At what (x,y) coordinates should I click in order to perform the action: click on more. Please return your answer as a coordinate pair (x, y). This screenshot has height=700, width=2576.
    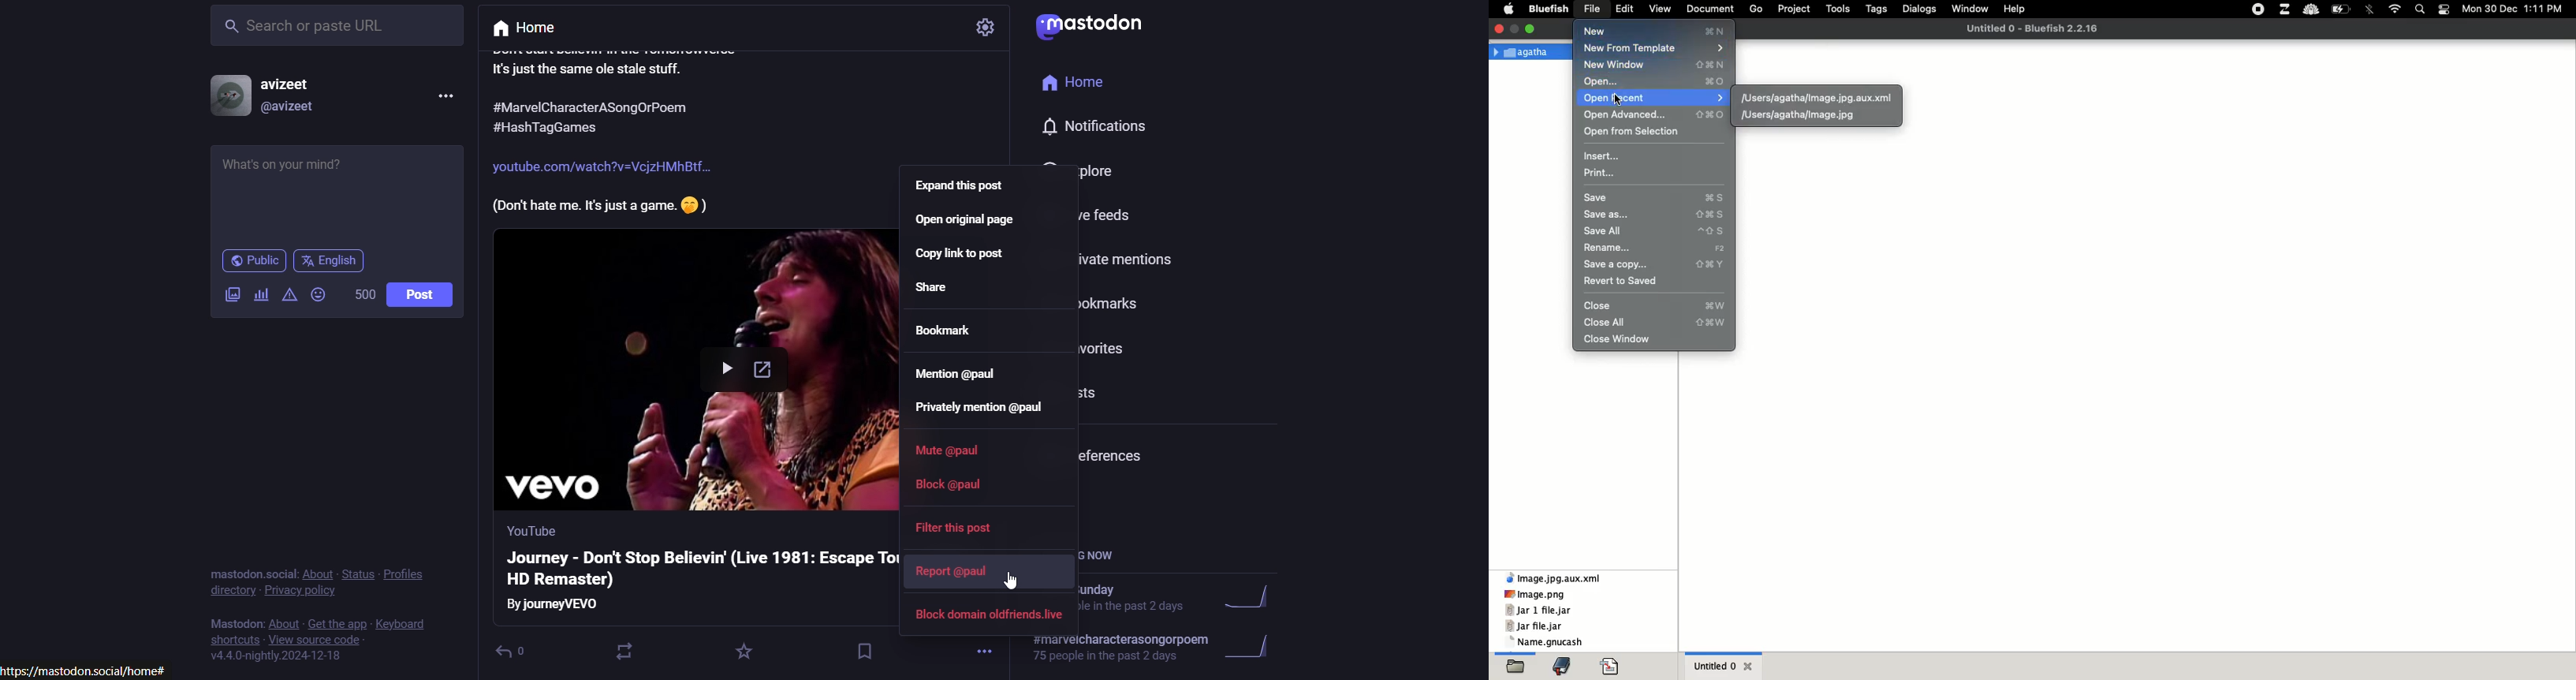
    Looking at the image, I should click on (444, 97).